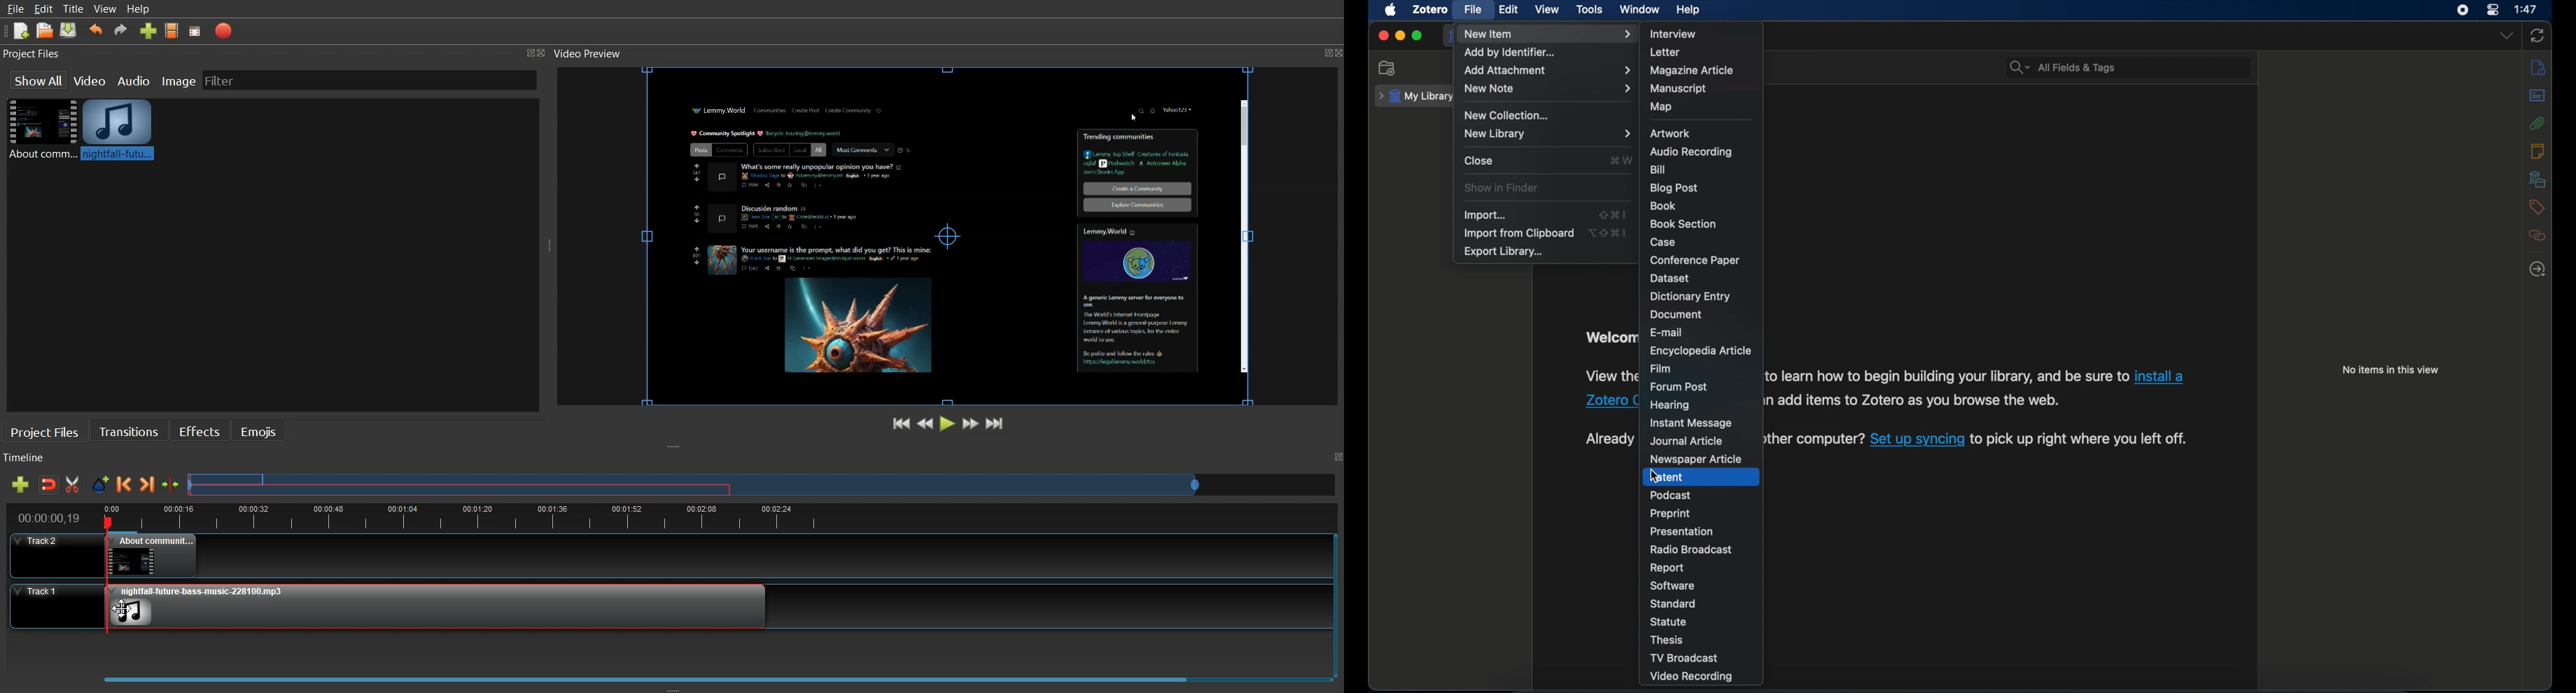  I want to click on Drag Cursor, so click(121, 608).